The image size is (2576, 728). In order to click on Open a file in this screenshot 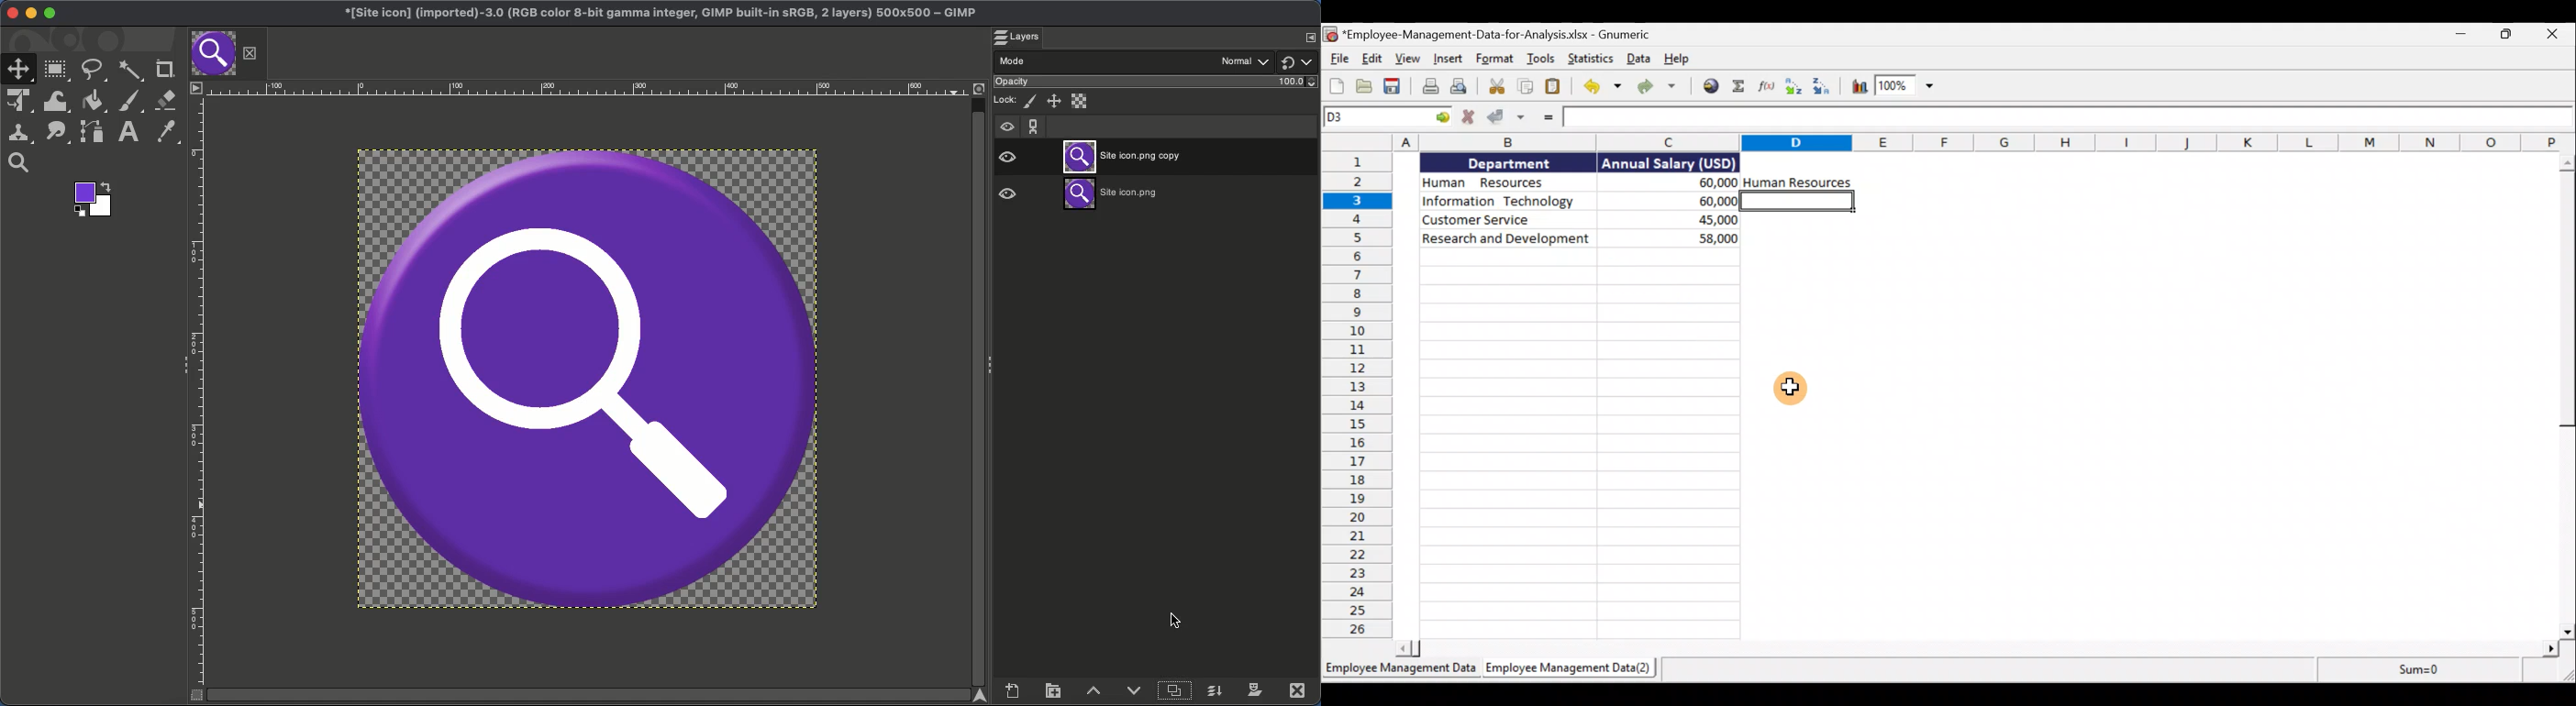, I will do `click(1367, 85)`.